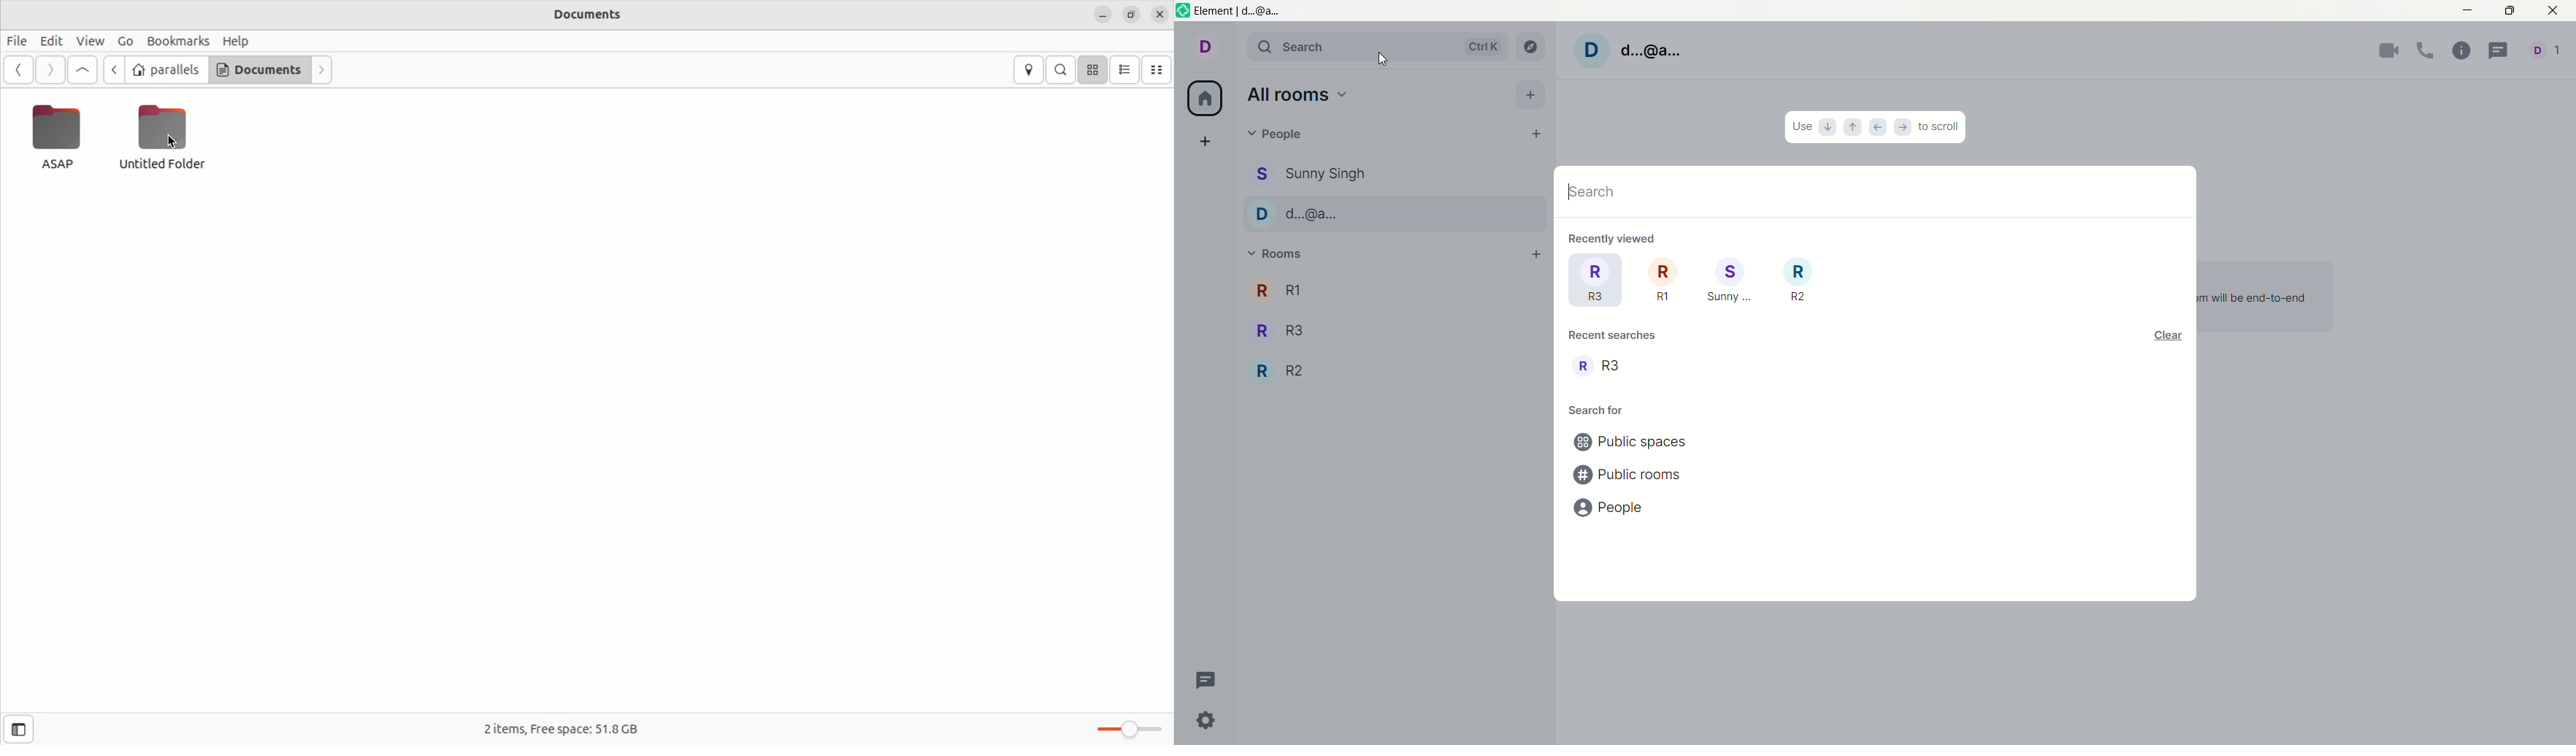  What do you see at coordinates (1802, 127) in the screenshot?
I see `use` at bounding box center [1802, 127].